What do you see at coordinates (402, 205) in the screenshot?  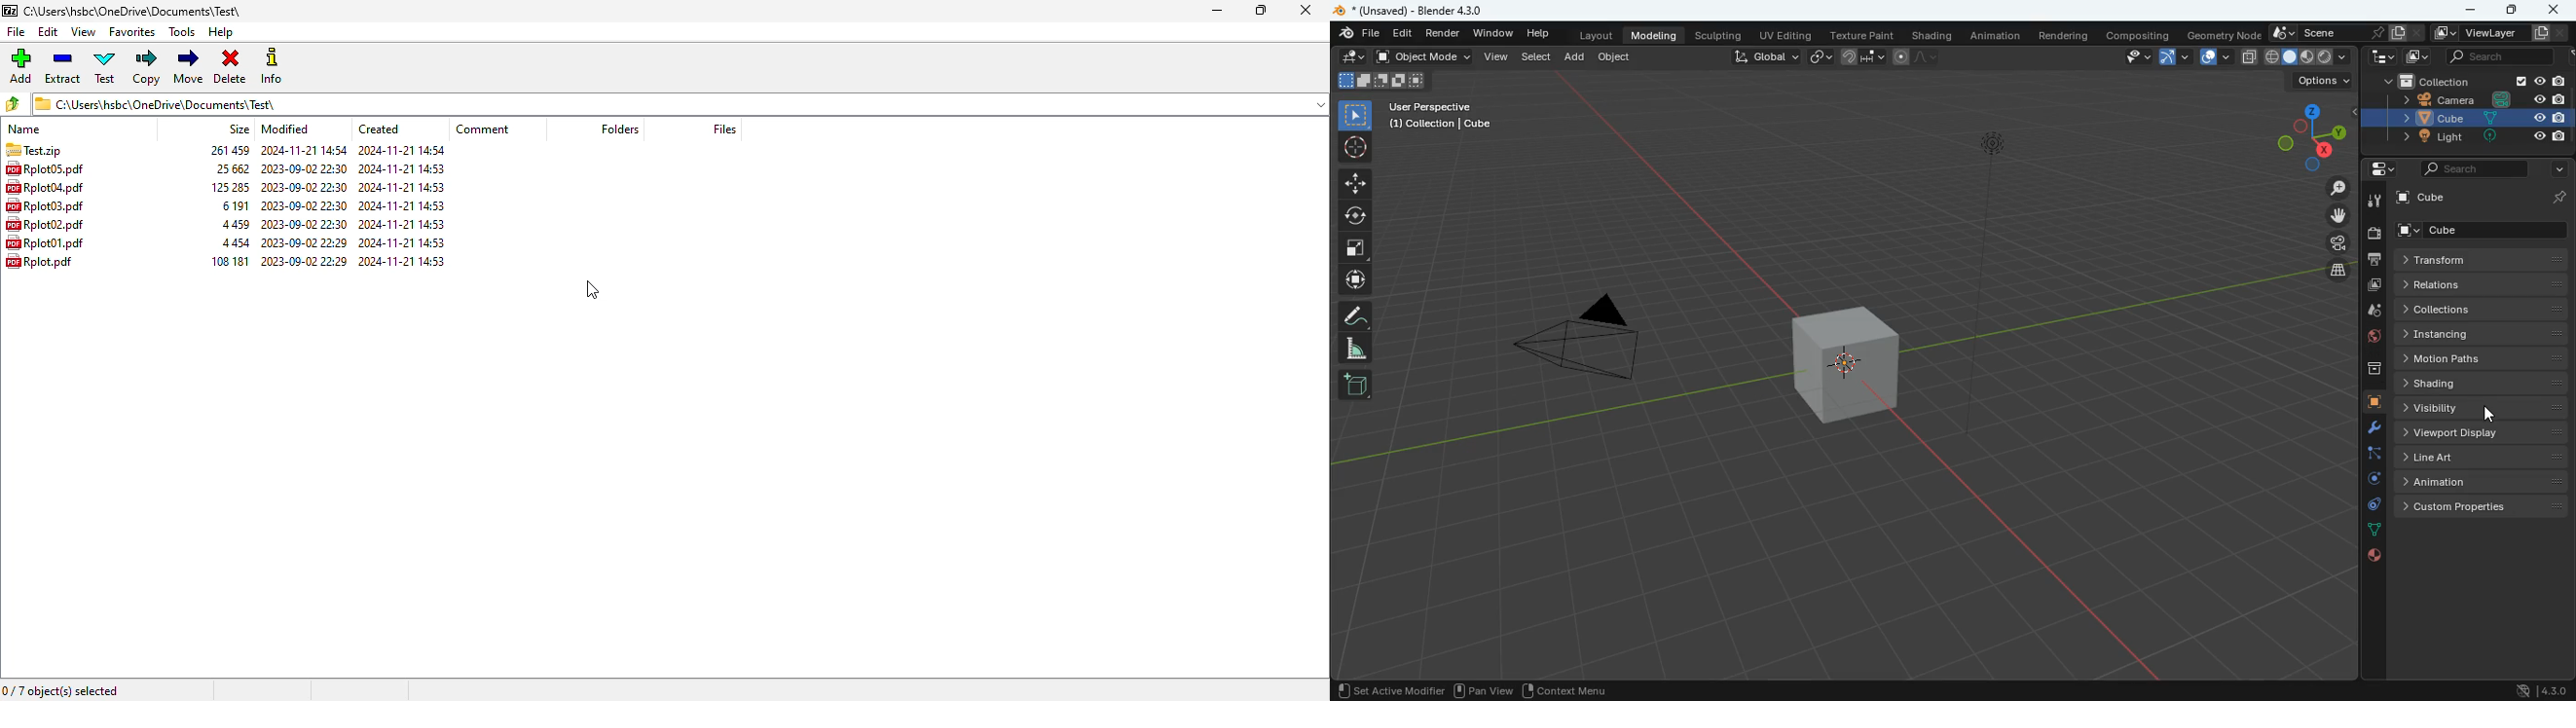 I see `created date & time` at bounding box center [402, 205].